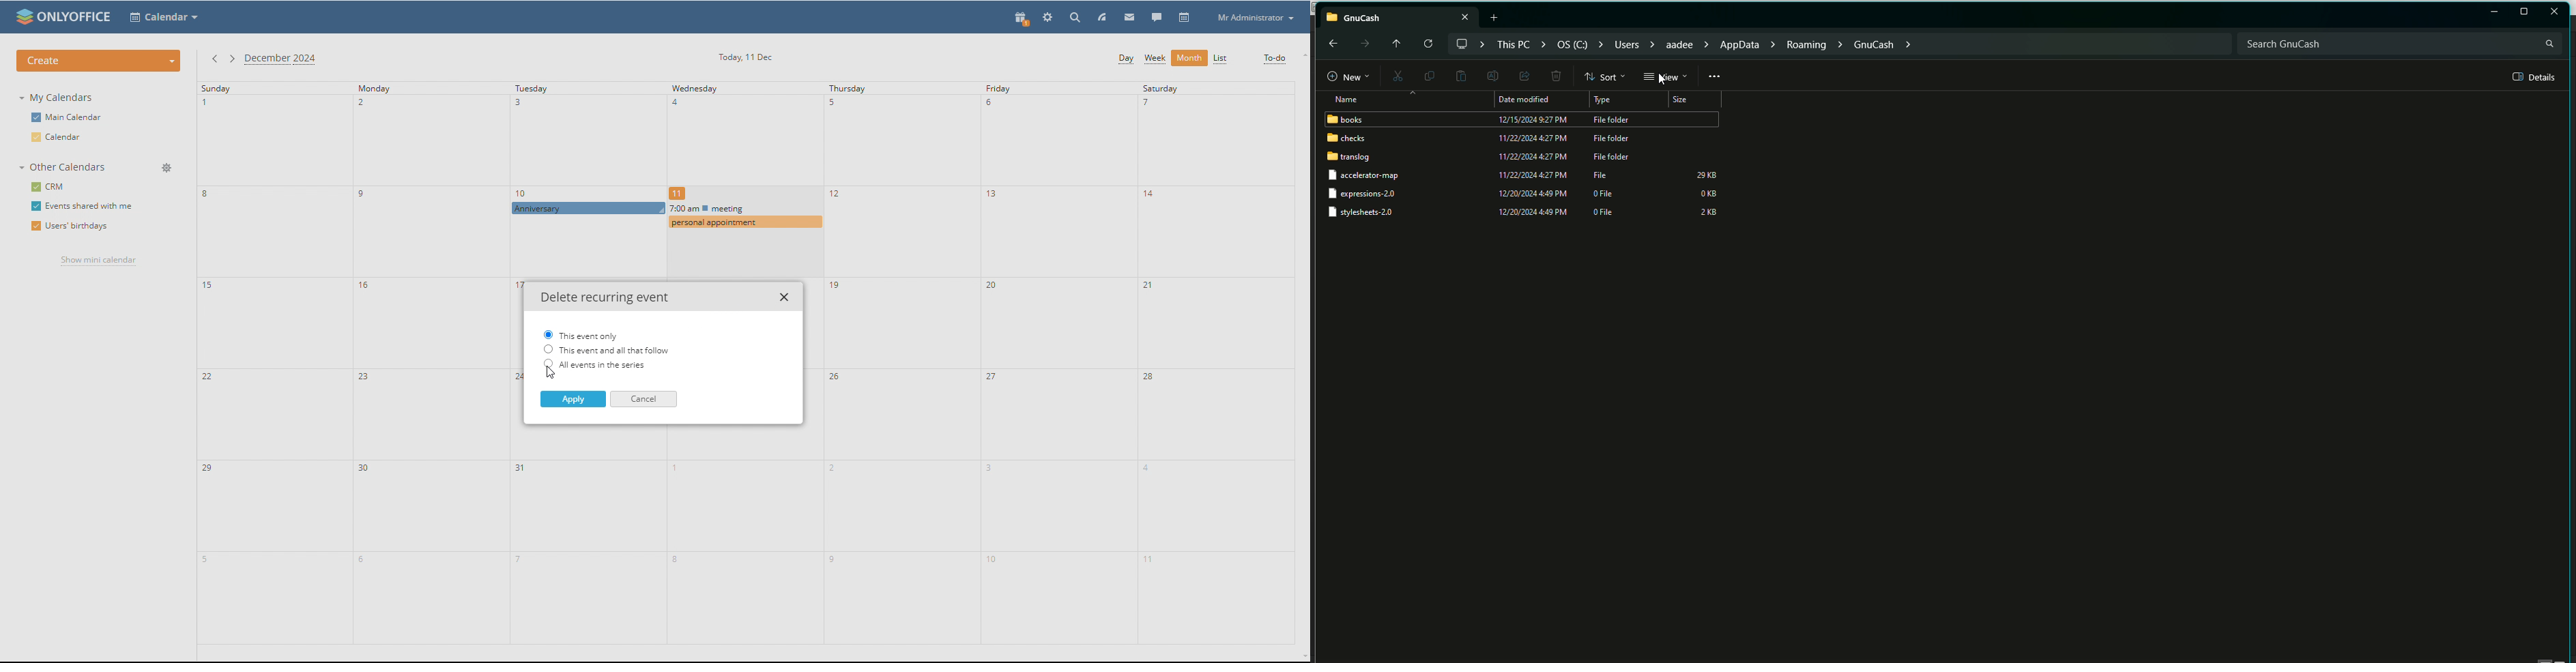 The image size is (2576, 672). Describe the element at coordinates (2555, 11) in the screenshot. I see `Close` at that location.